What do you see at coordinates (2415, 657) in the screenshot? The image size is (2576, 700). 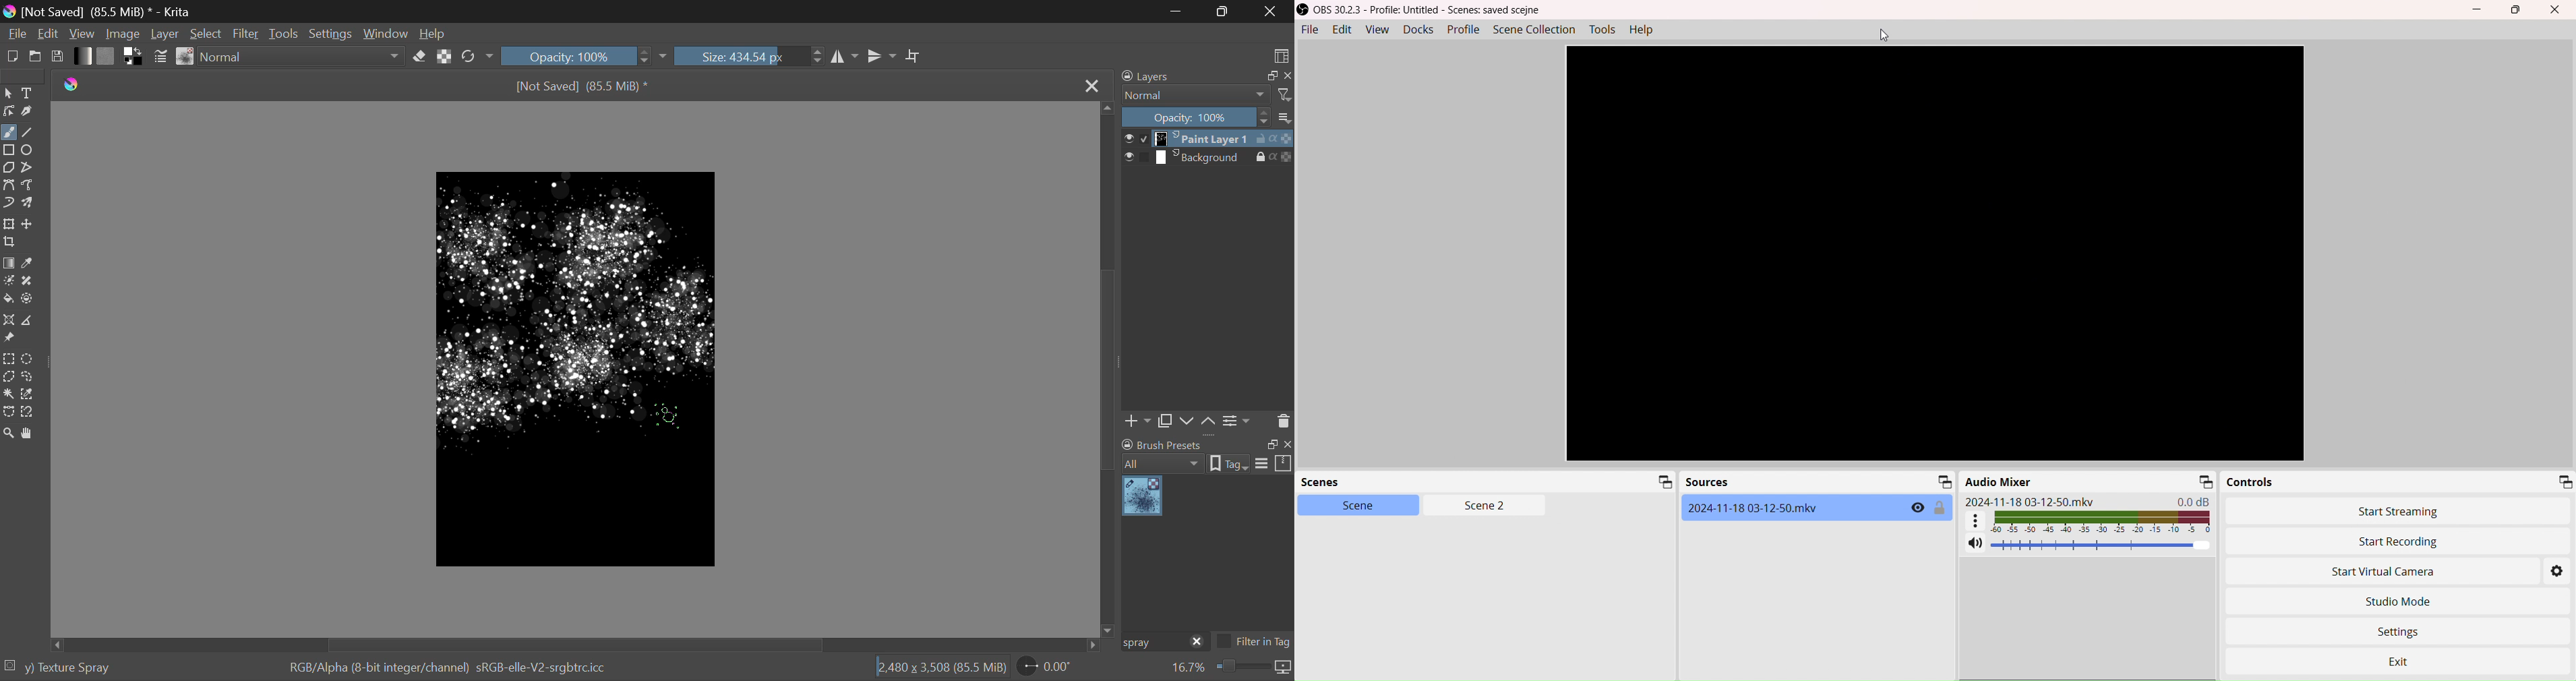 I see `Exit` at bounding box center [2415, 657].